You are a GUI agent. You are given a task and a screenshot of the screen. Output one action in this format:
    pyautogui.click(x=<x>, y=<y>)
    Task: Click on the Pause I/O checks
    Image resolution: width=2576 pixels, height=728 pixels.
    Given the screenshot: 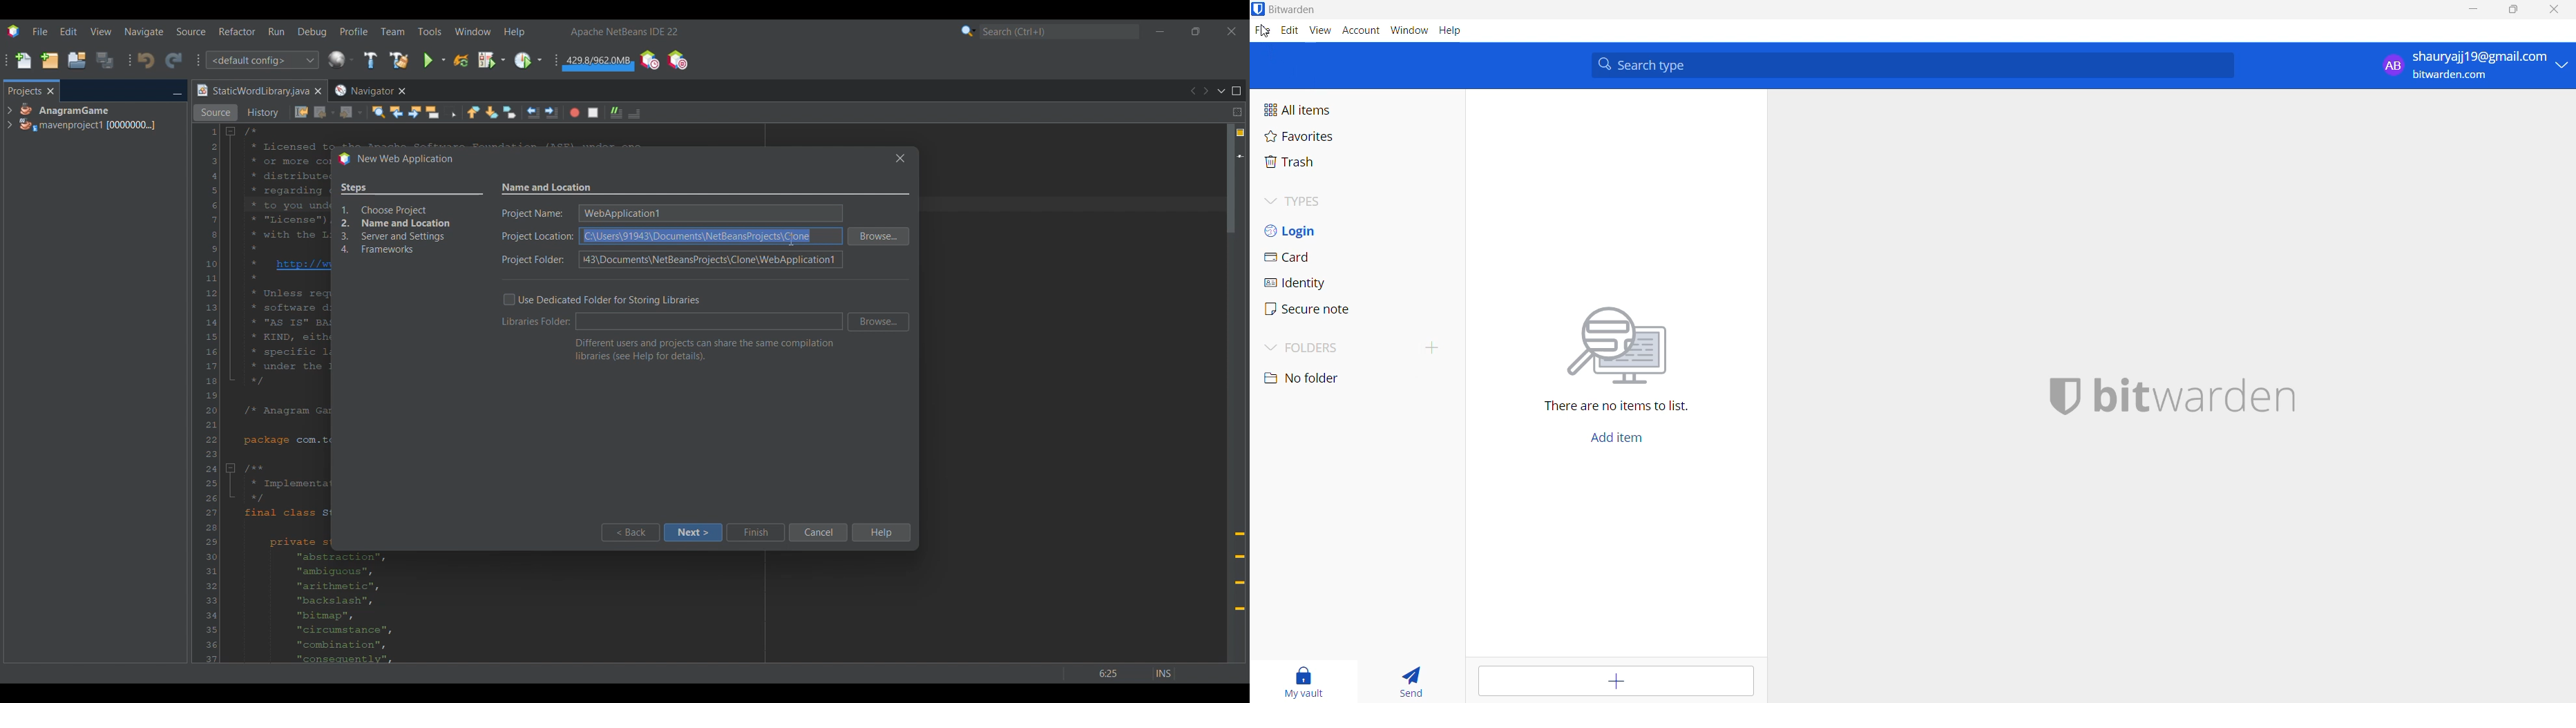 What is the action you would take?
    pyautogui.click(x=677, y=60)
    